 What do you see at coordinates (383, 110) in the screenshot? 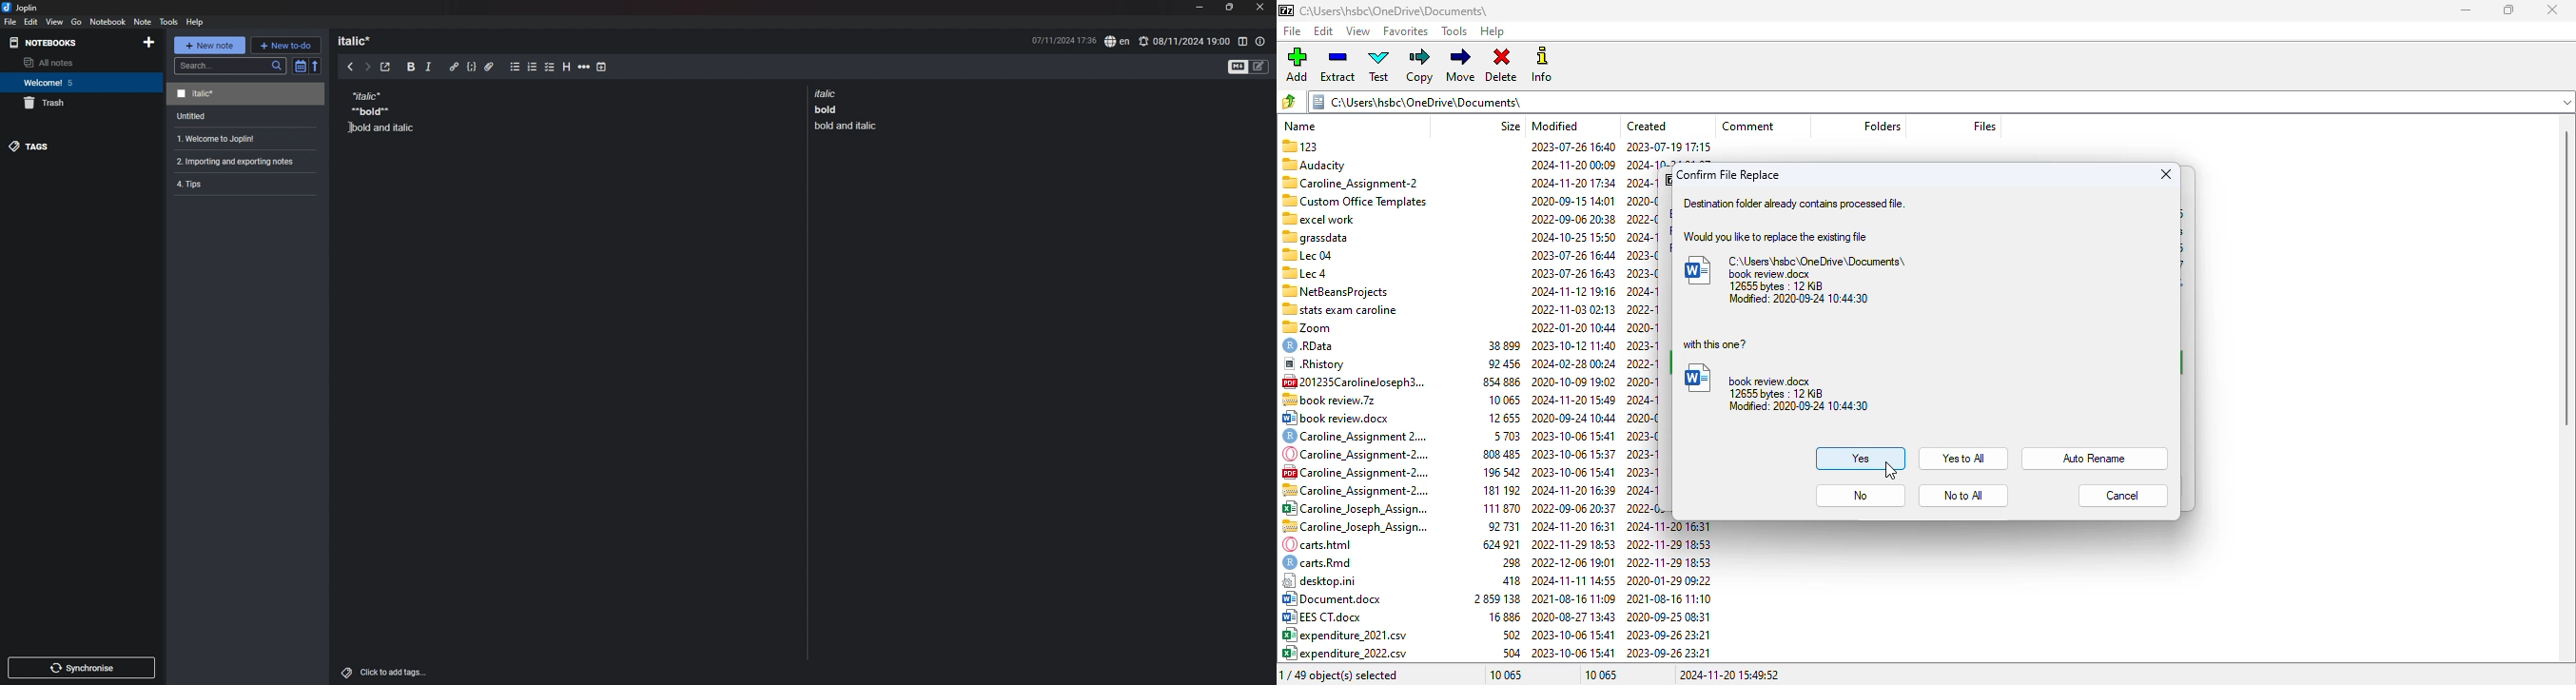
I see `note` at bounding box center [383, 110].